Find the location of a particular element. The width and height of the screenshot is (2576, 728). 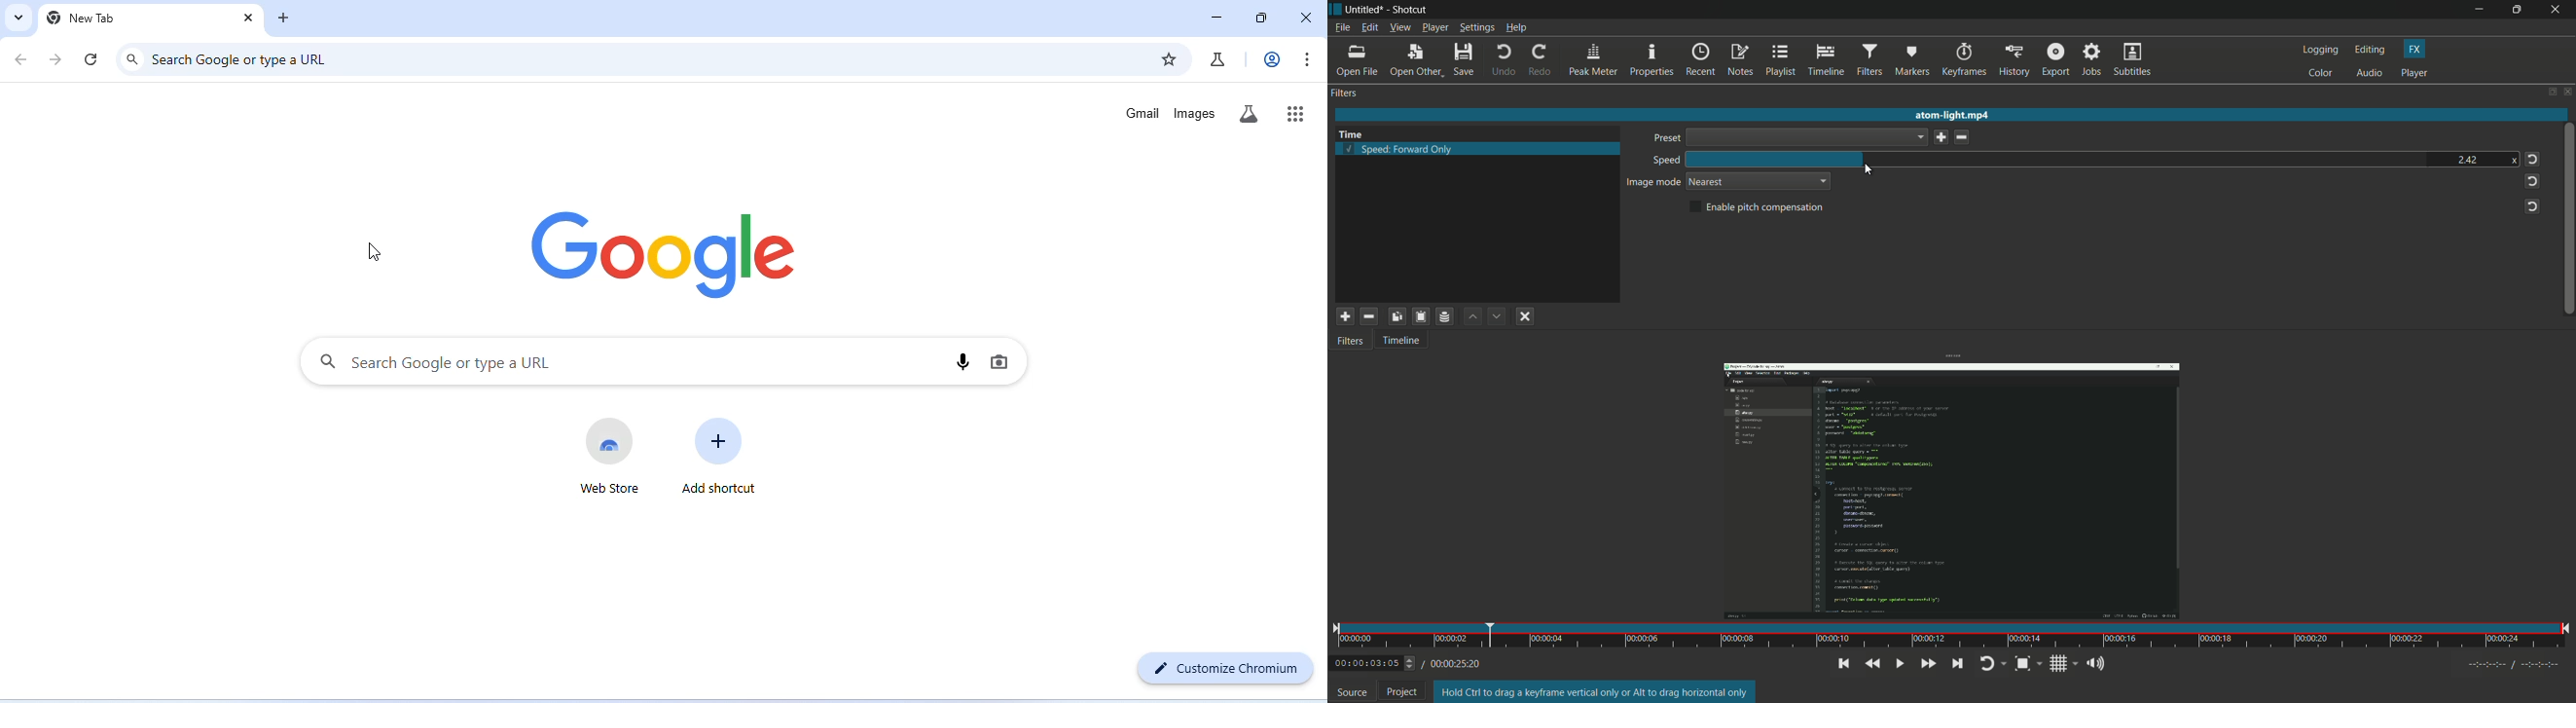

edit menu is located at coordinates (1369, 27).